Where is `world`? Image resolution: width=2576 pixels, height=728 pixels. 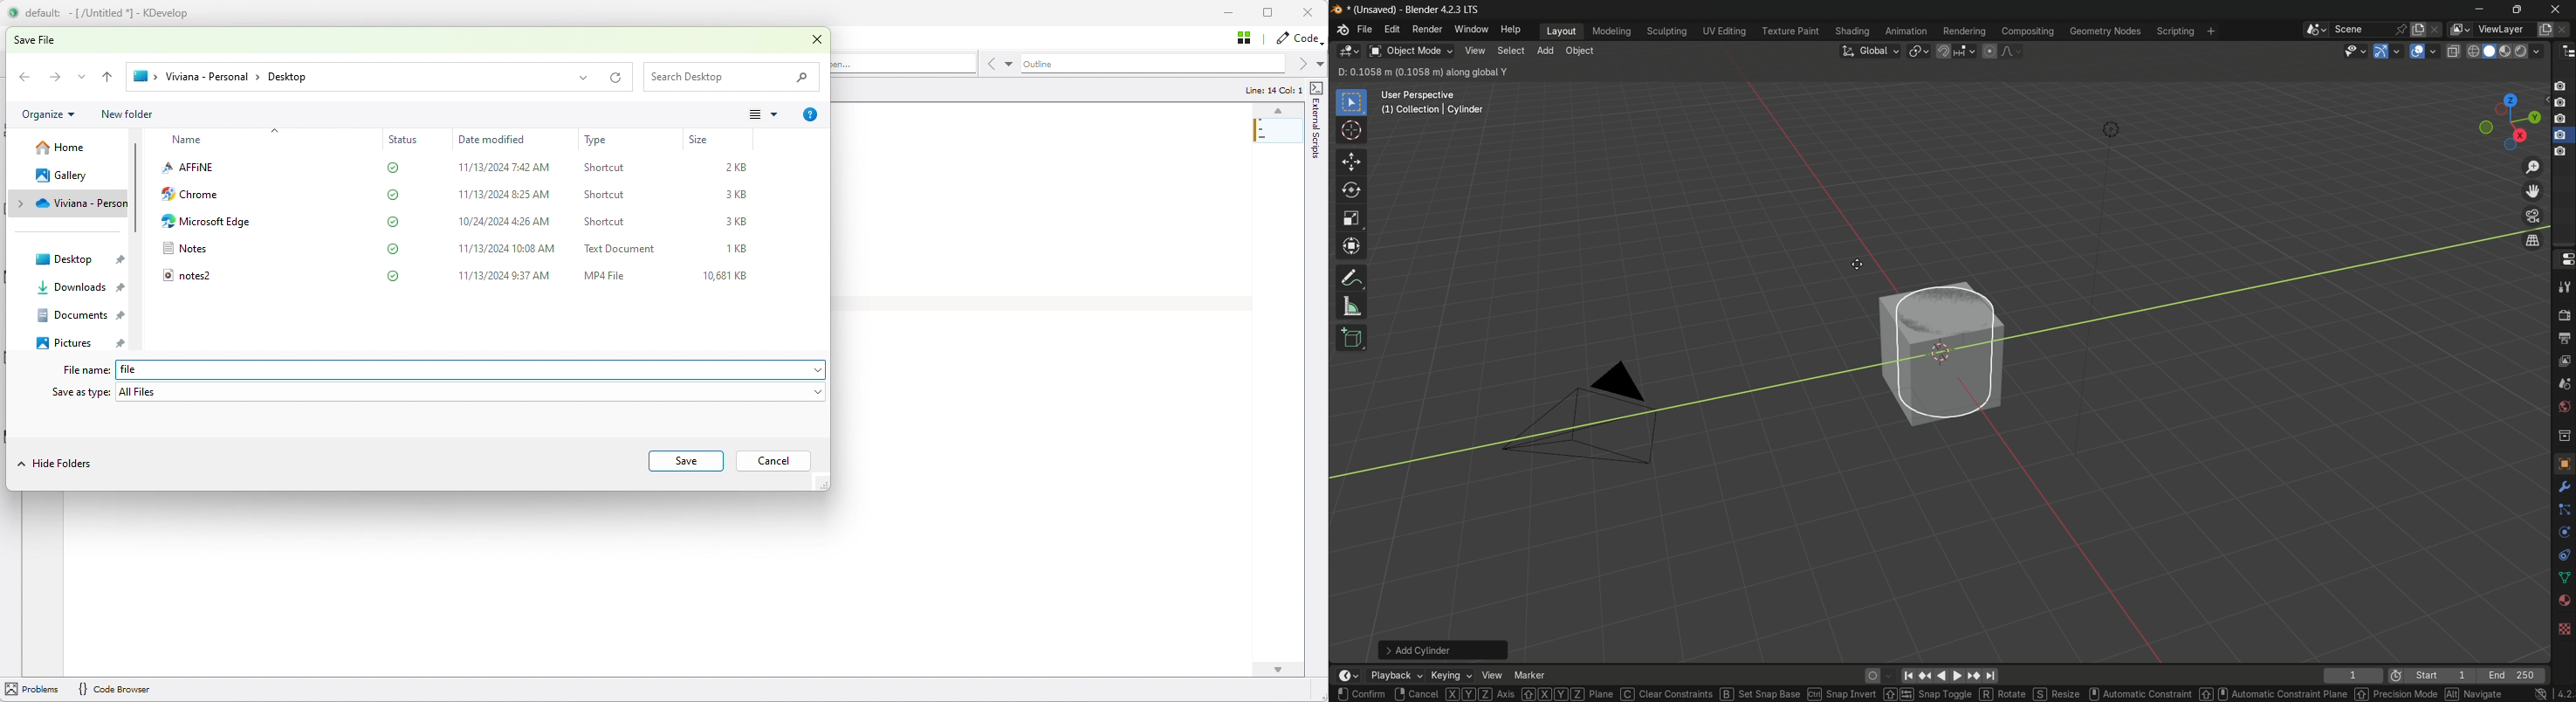
world is located at coordinates (2563, 408).